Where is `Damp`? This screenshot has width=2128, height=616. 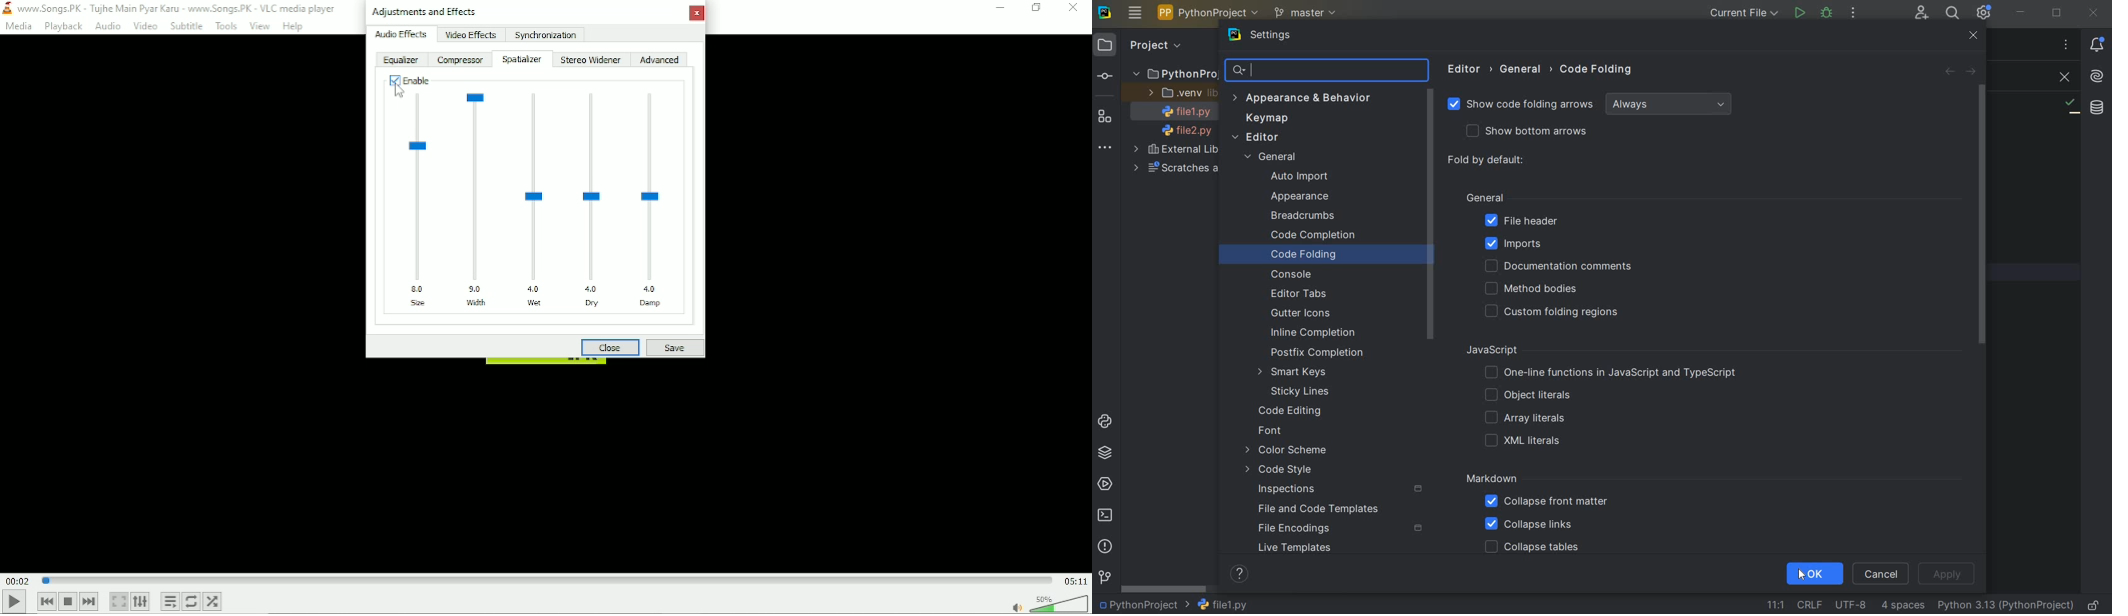 Damp is located at coordinates (652, 199).